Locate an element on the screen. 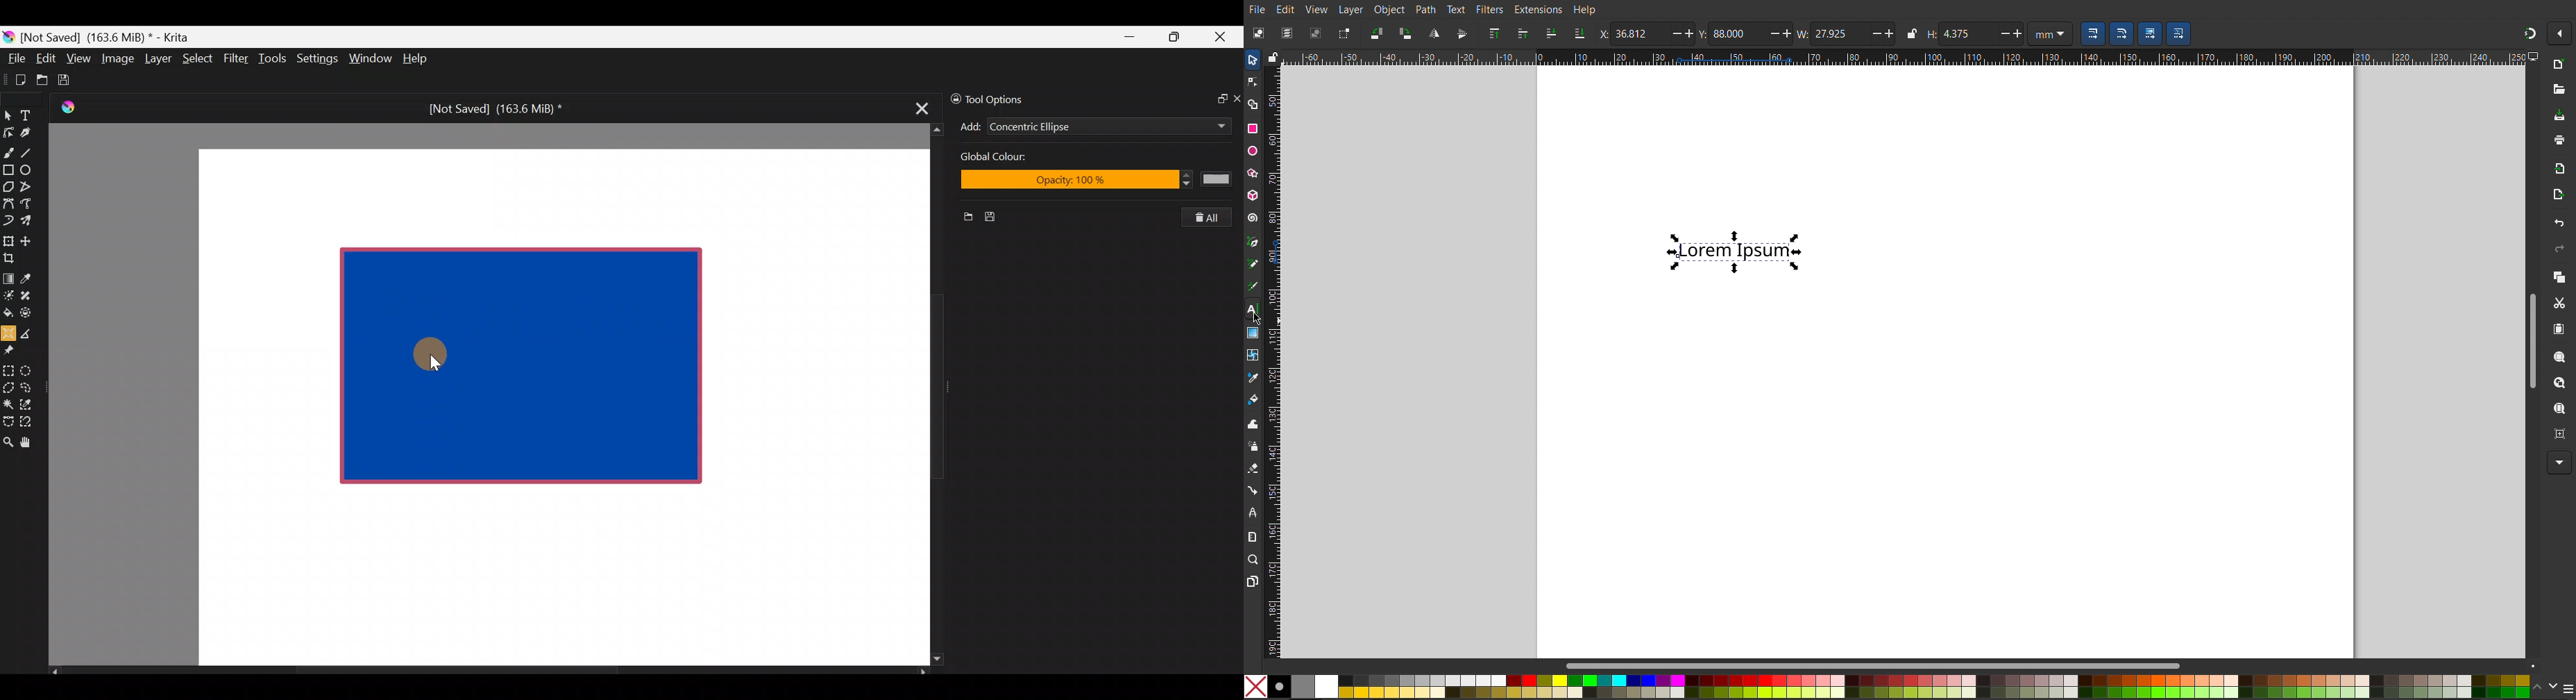 This screenshot has height=700, width=2576. Krita logo is located at coordinates (8, 36).